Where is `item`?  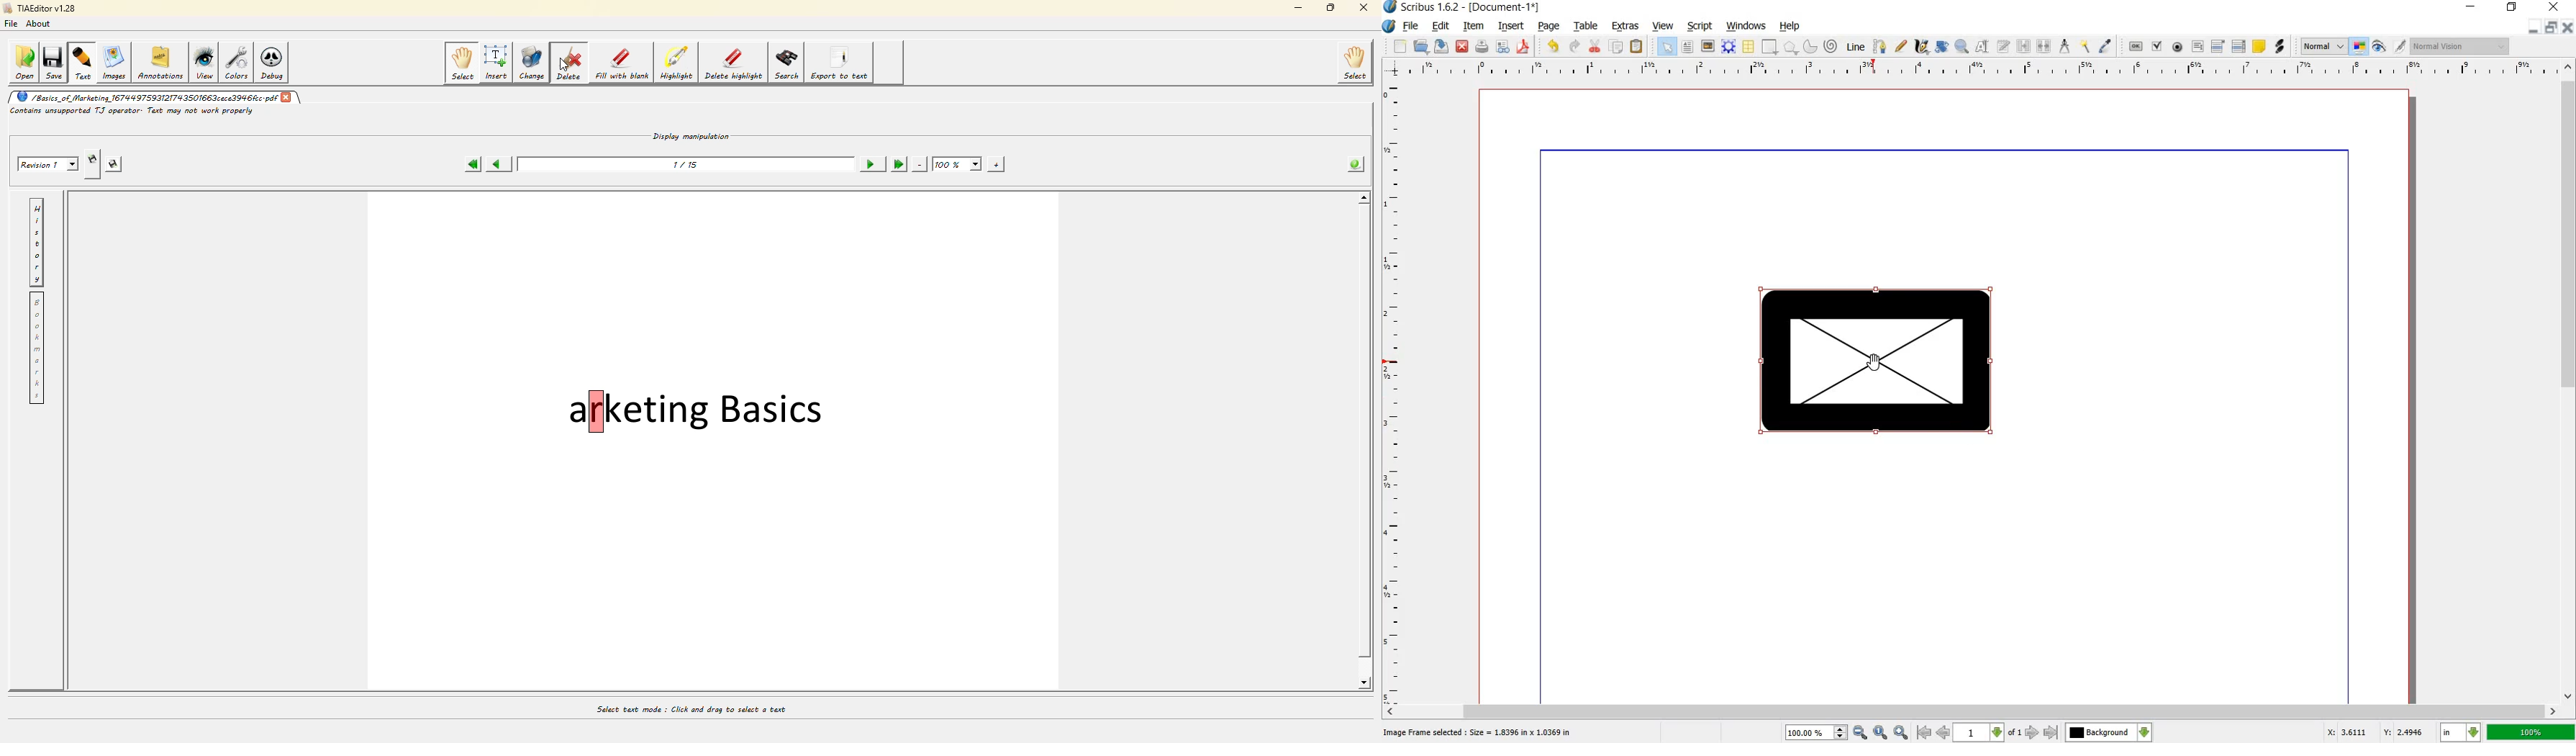 item is located at coordinates (1471, 26).